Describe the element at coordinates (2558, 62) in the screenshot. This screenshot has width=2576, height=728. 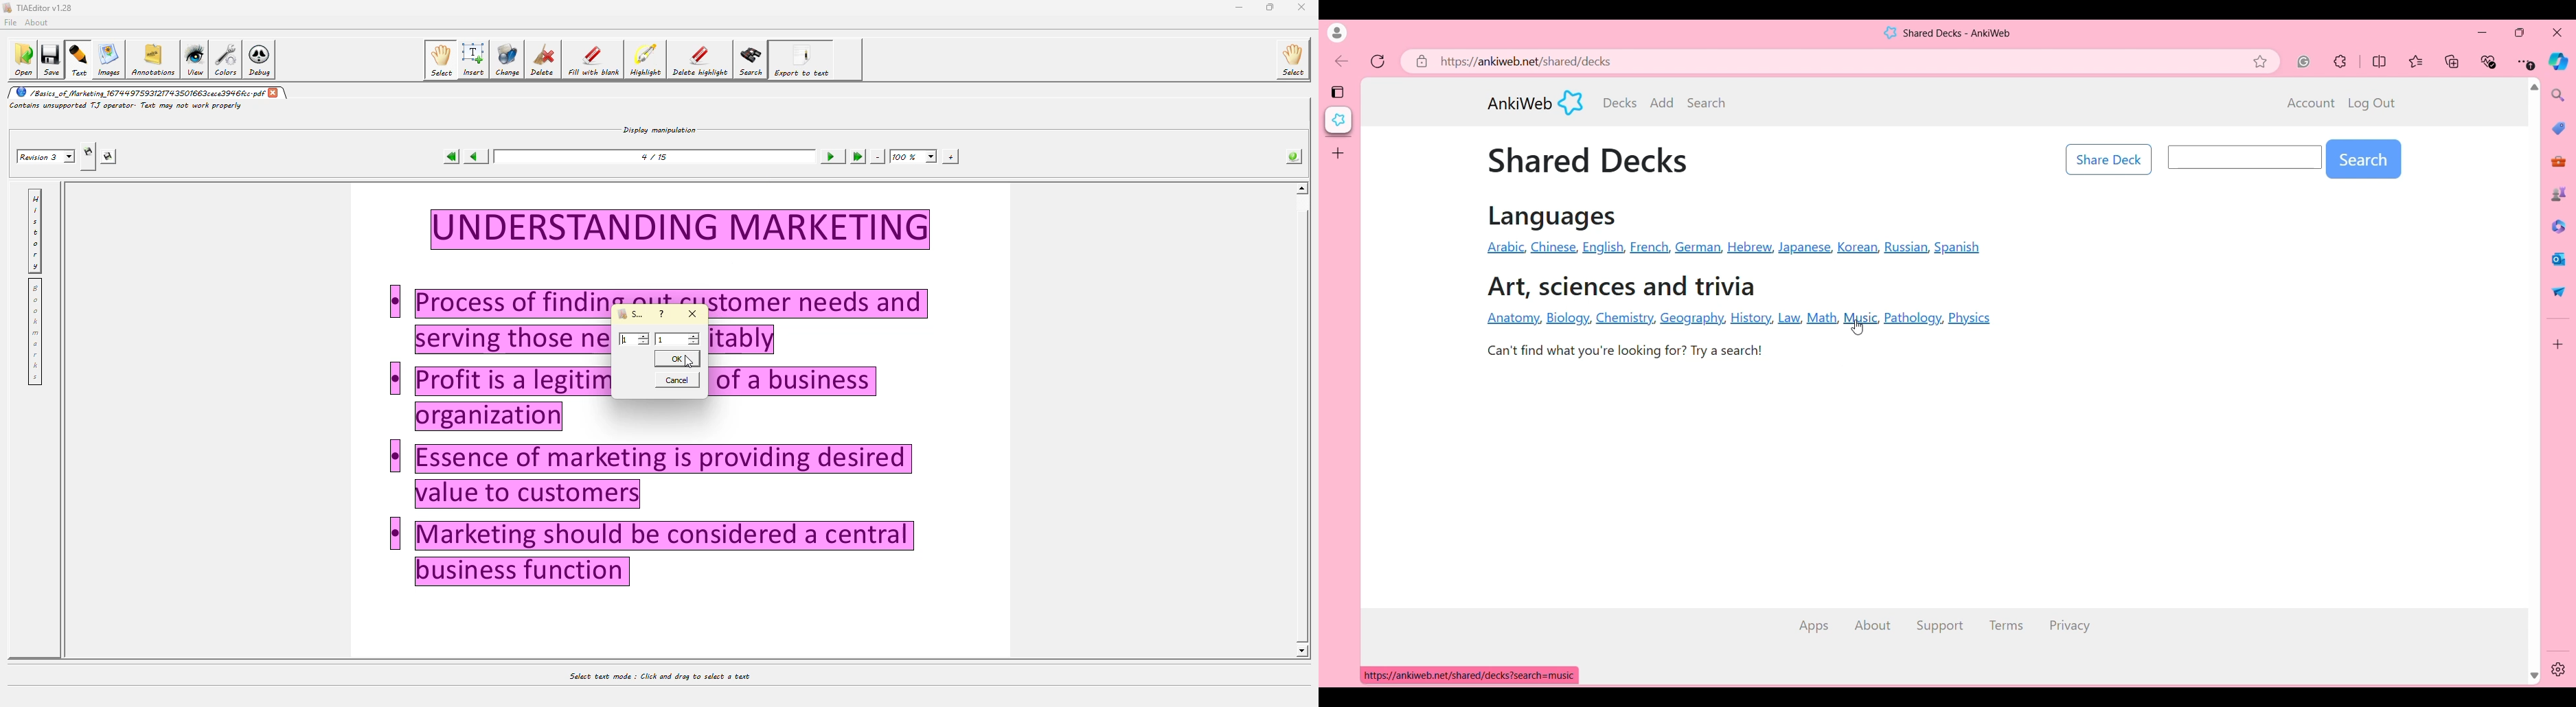
I see `Browser AI` at that location.